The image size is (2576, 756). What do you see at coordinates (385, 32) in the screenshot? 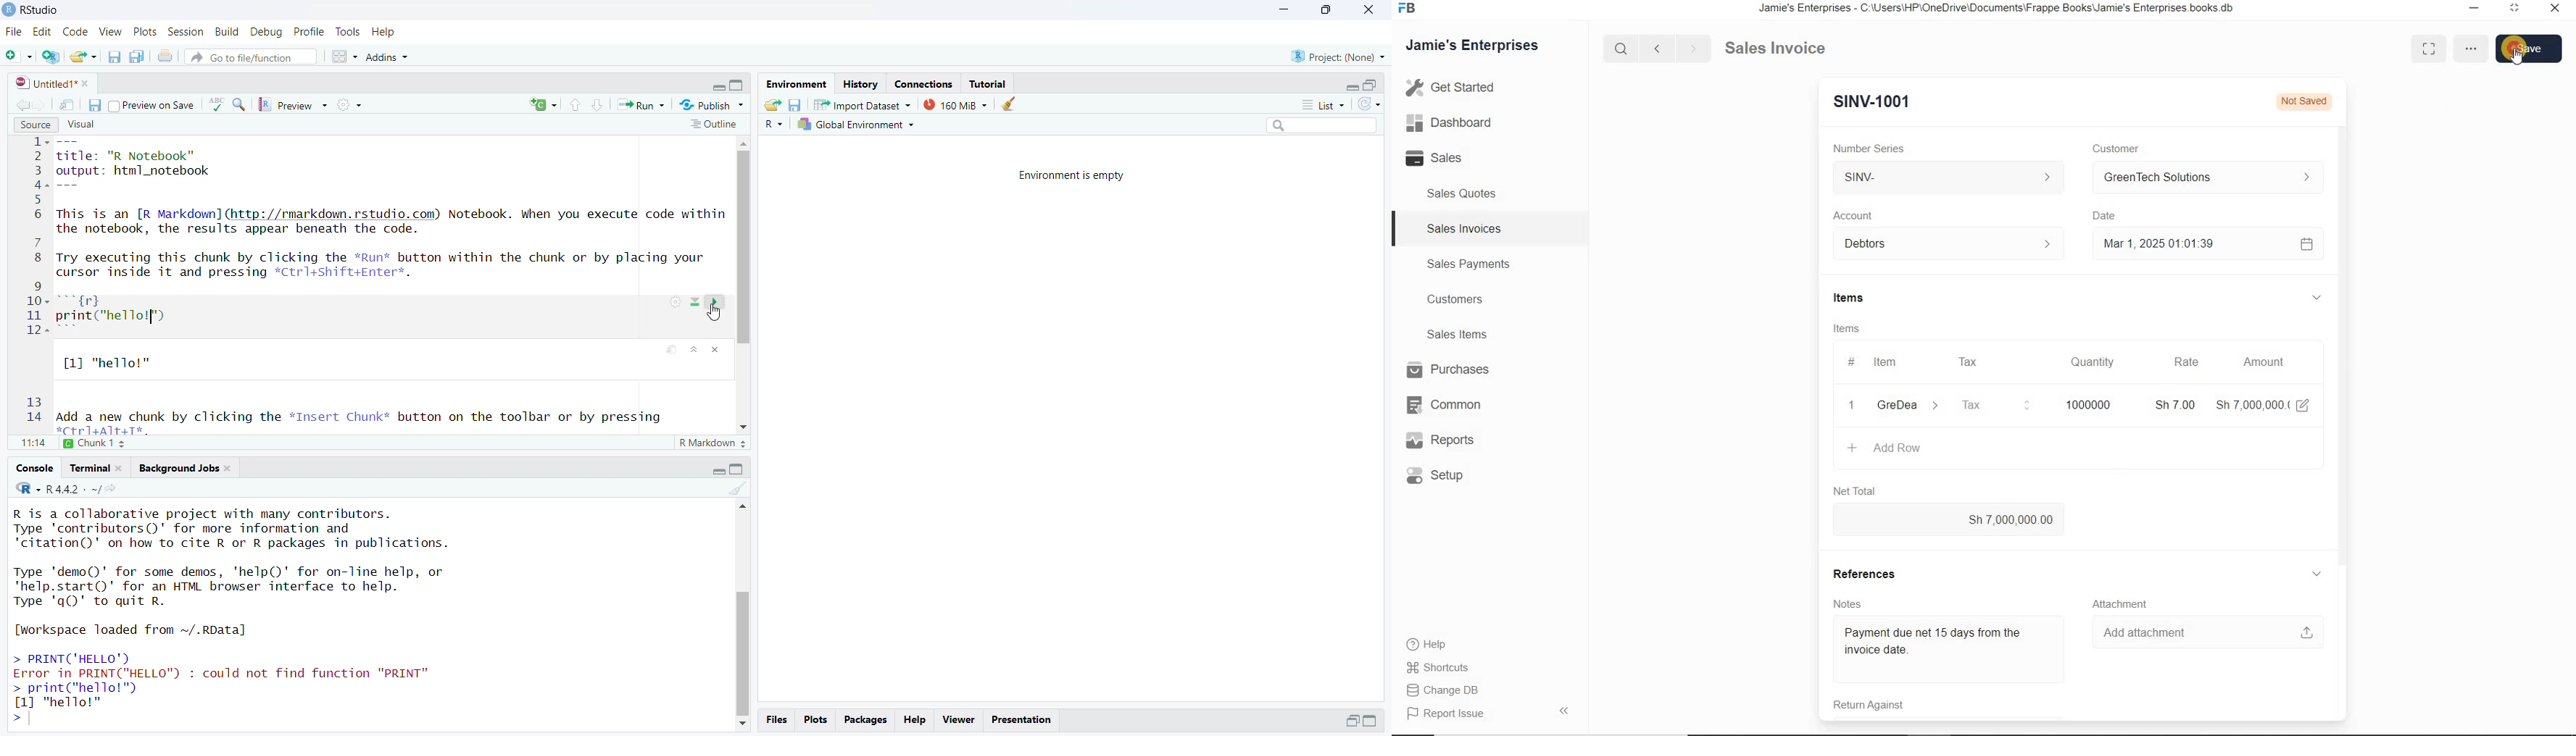
I see `help` at bounding box center [385, 32].